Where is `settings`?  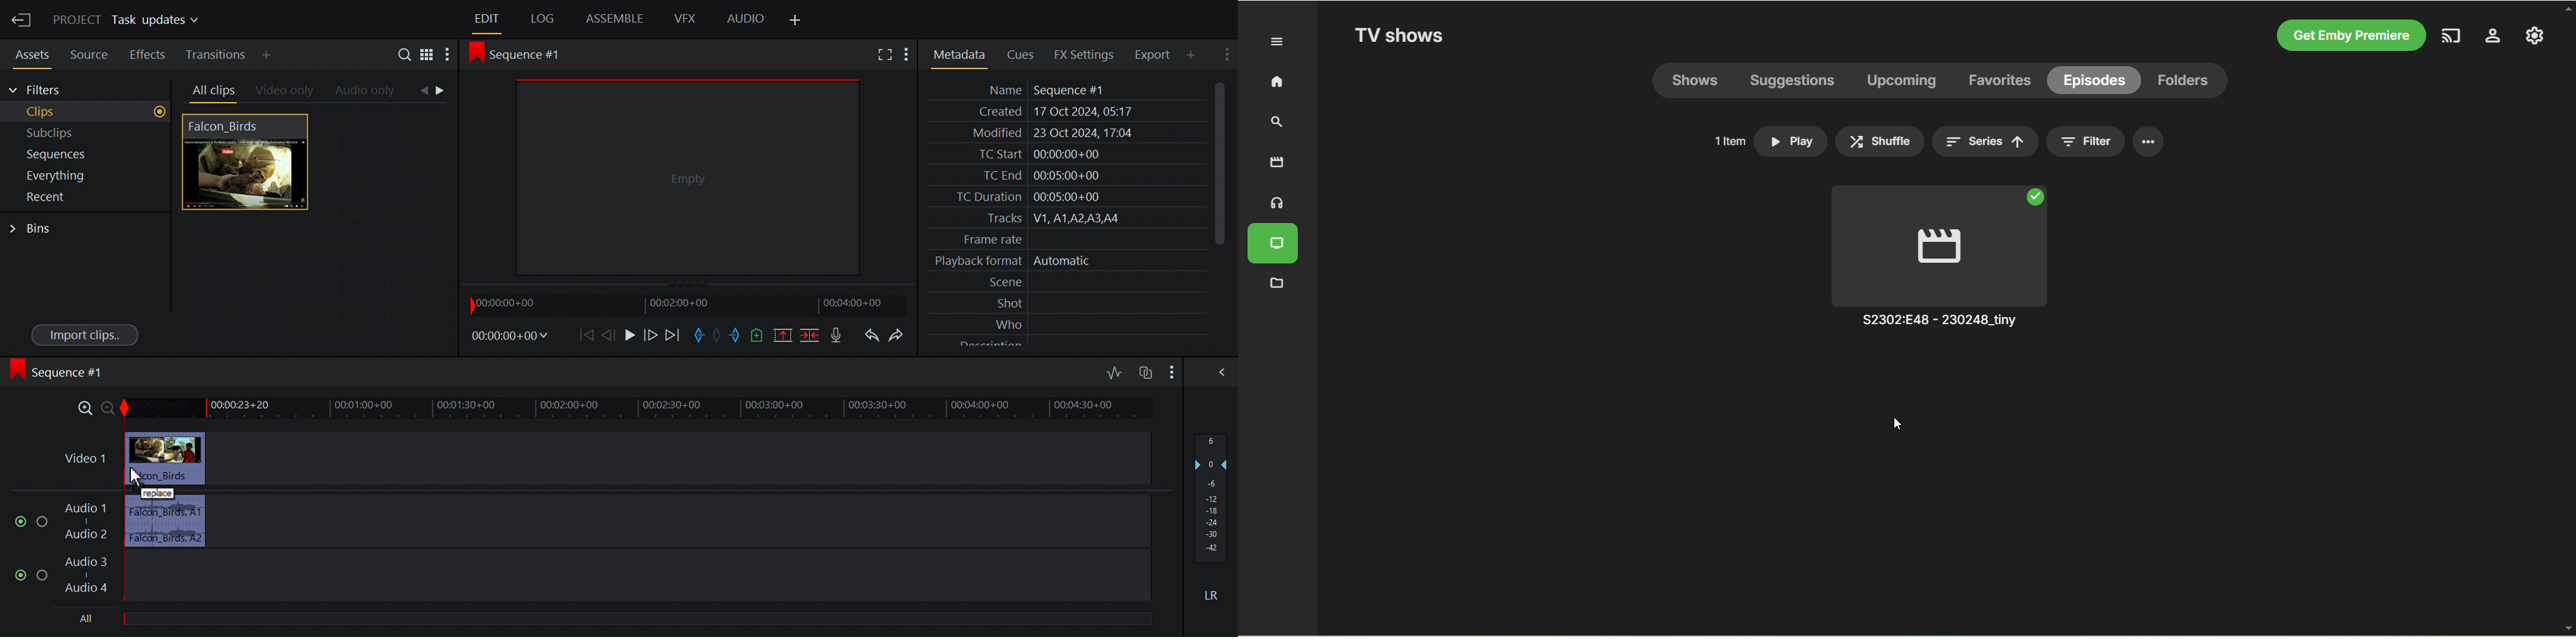 settings is located at coordinates (2494, 38).